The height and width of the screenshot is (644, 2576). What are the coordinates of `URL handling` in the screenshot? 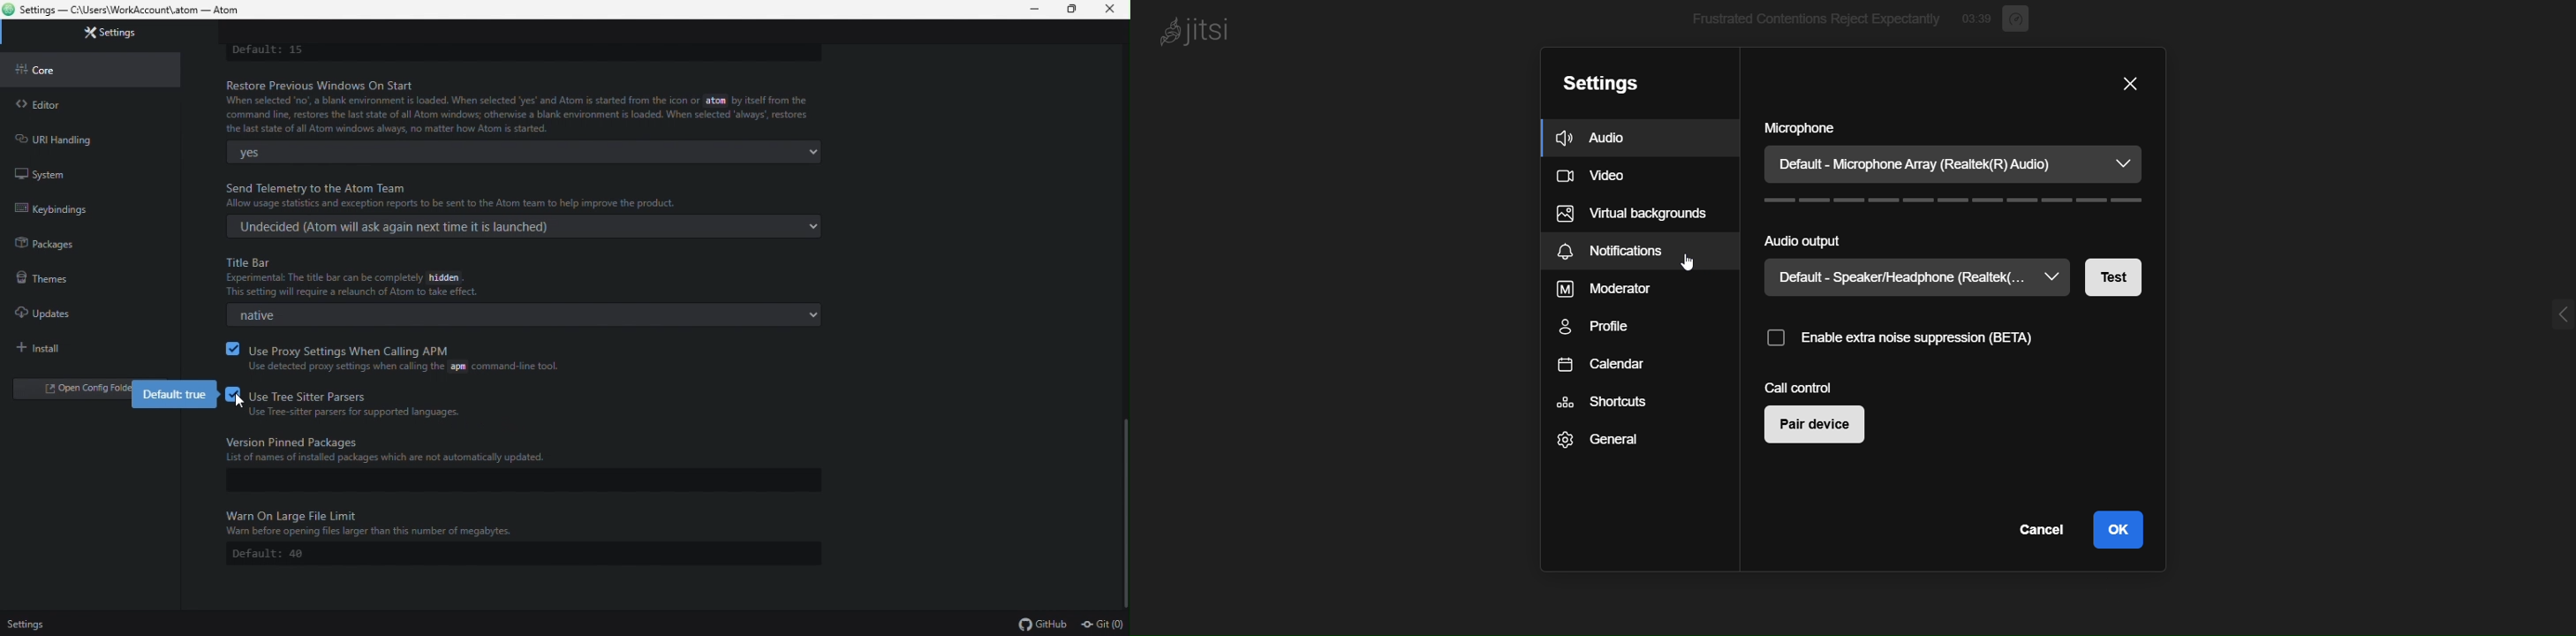 It's located at (61, 138).